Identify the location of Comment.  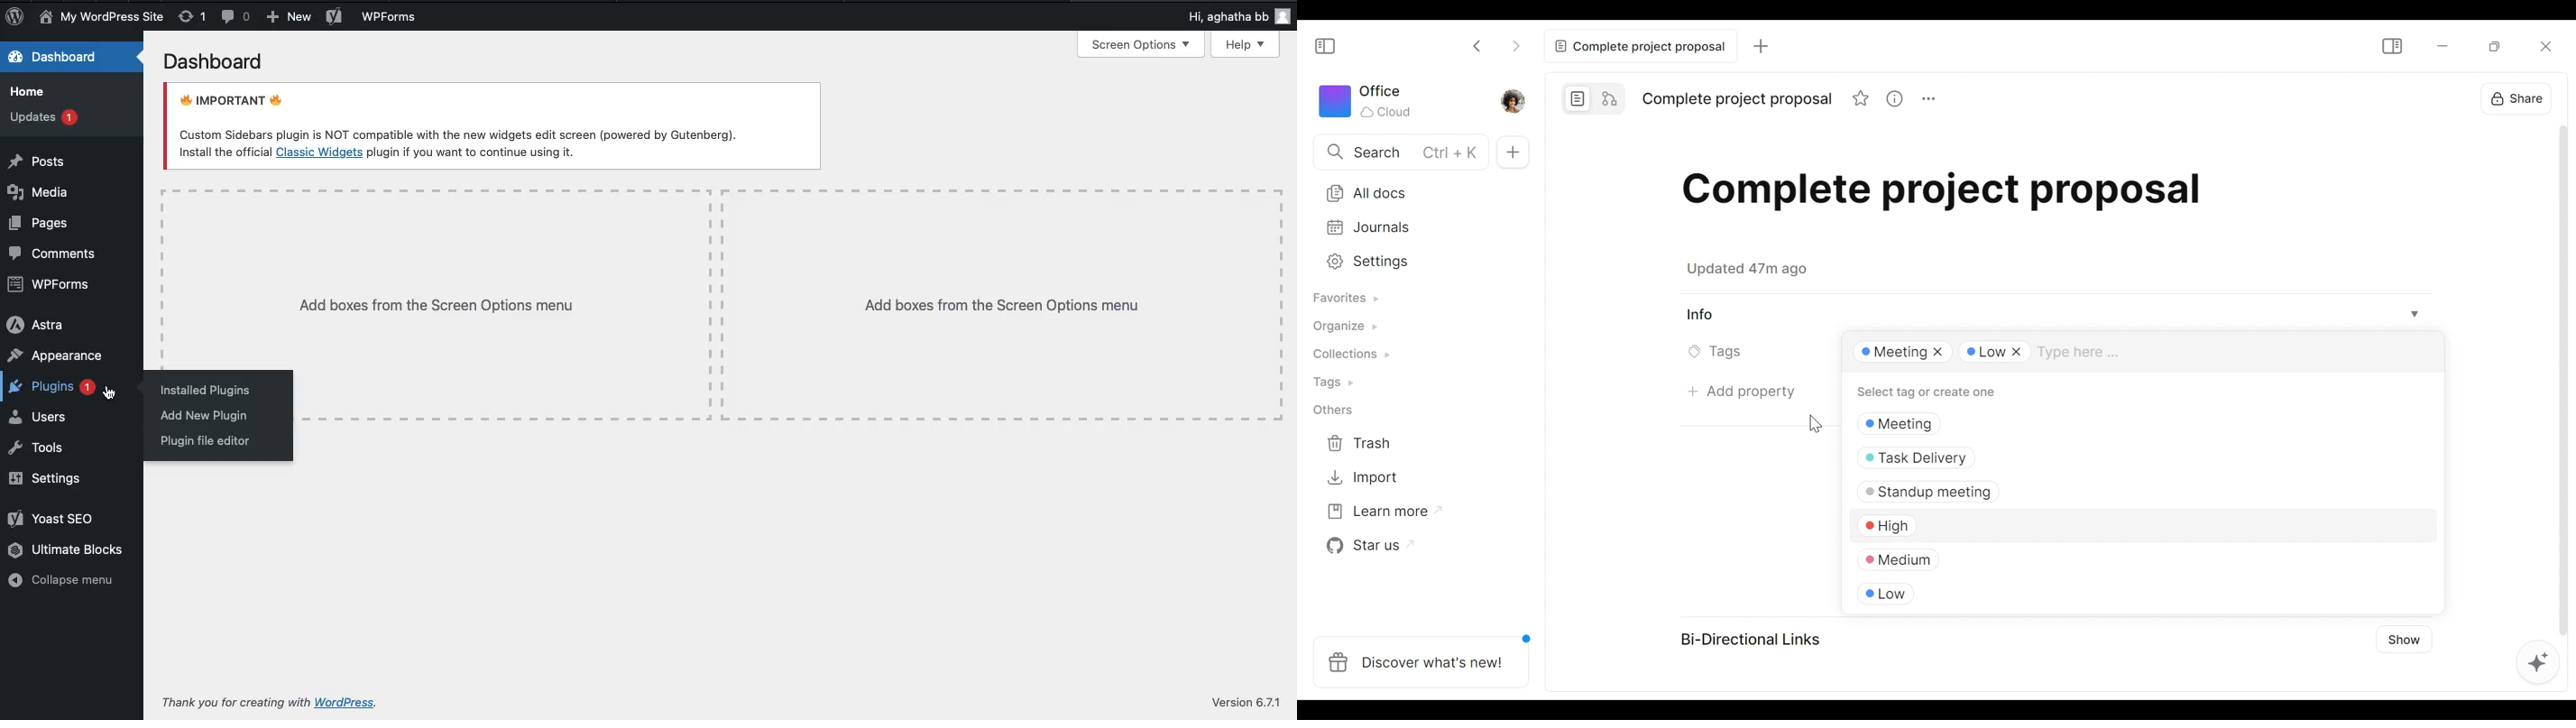
(58, 254).